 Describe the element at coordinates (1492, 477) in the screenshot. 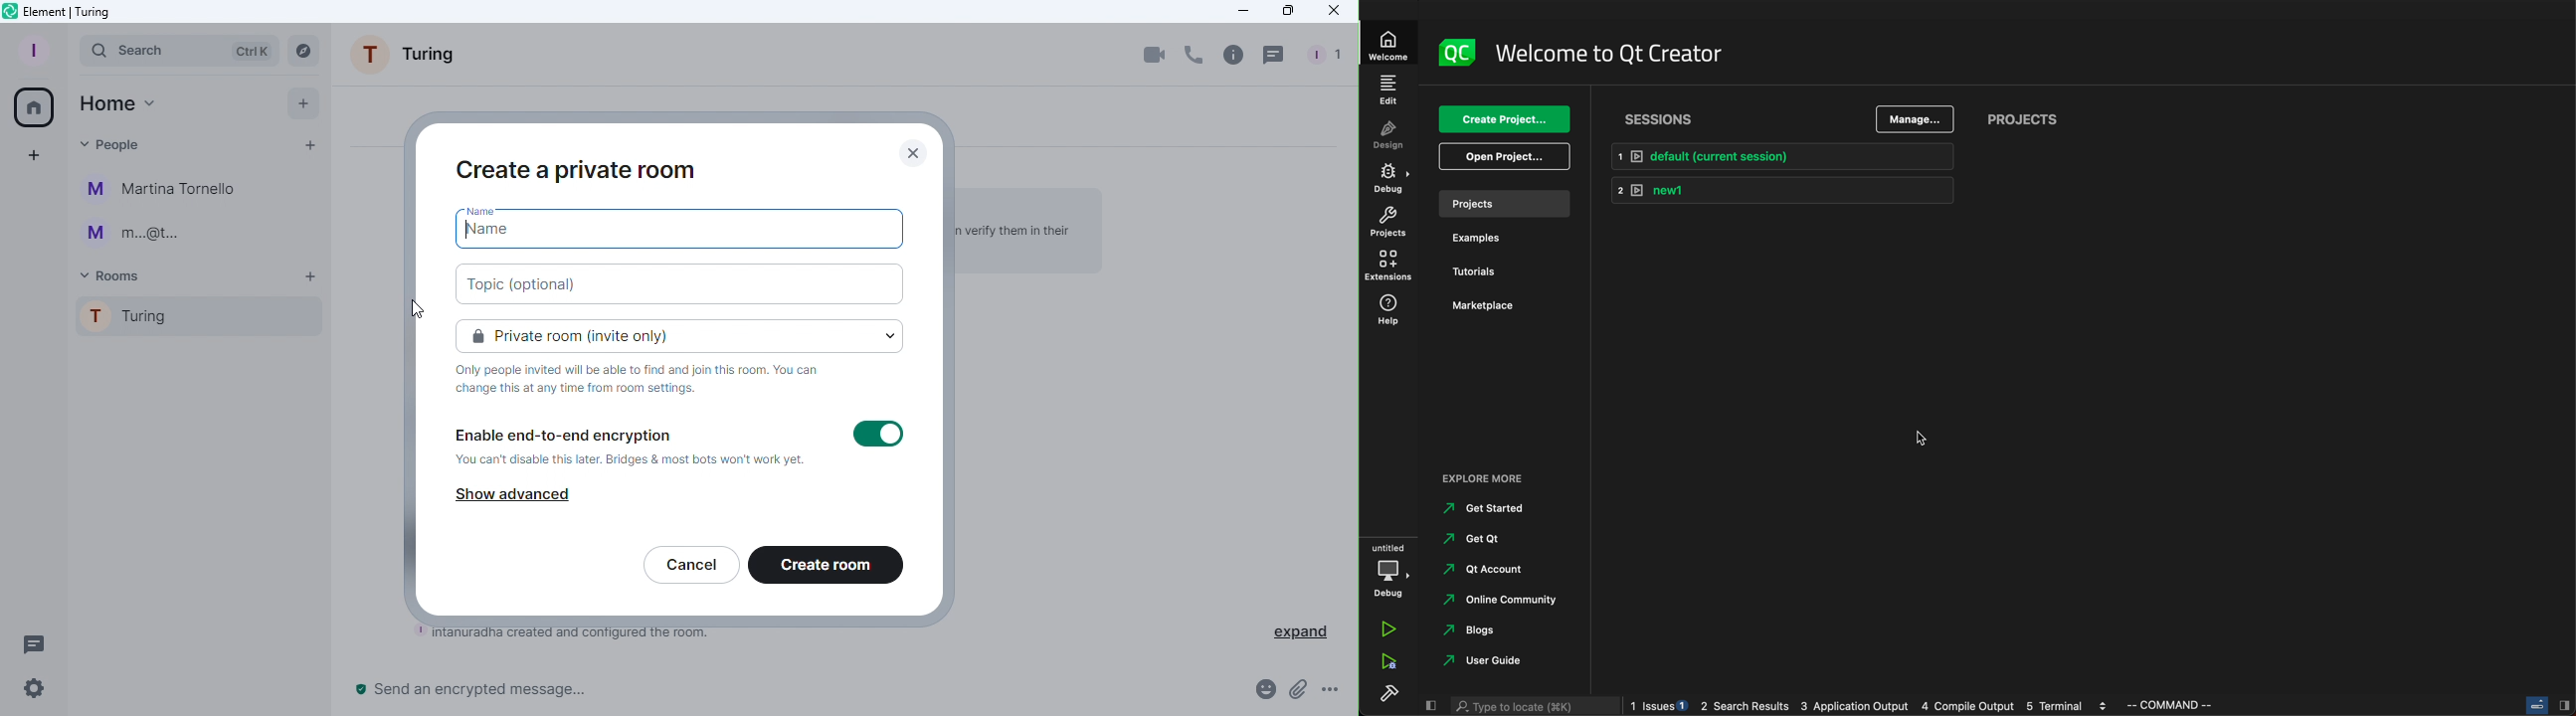

I see `explore more` at that location.